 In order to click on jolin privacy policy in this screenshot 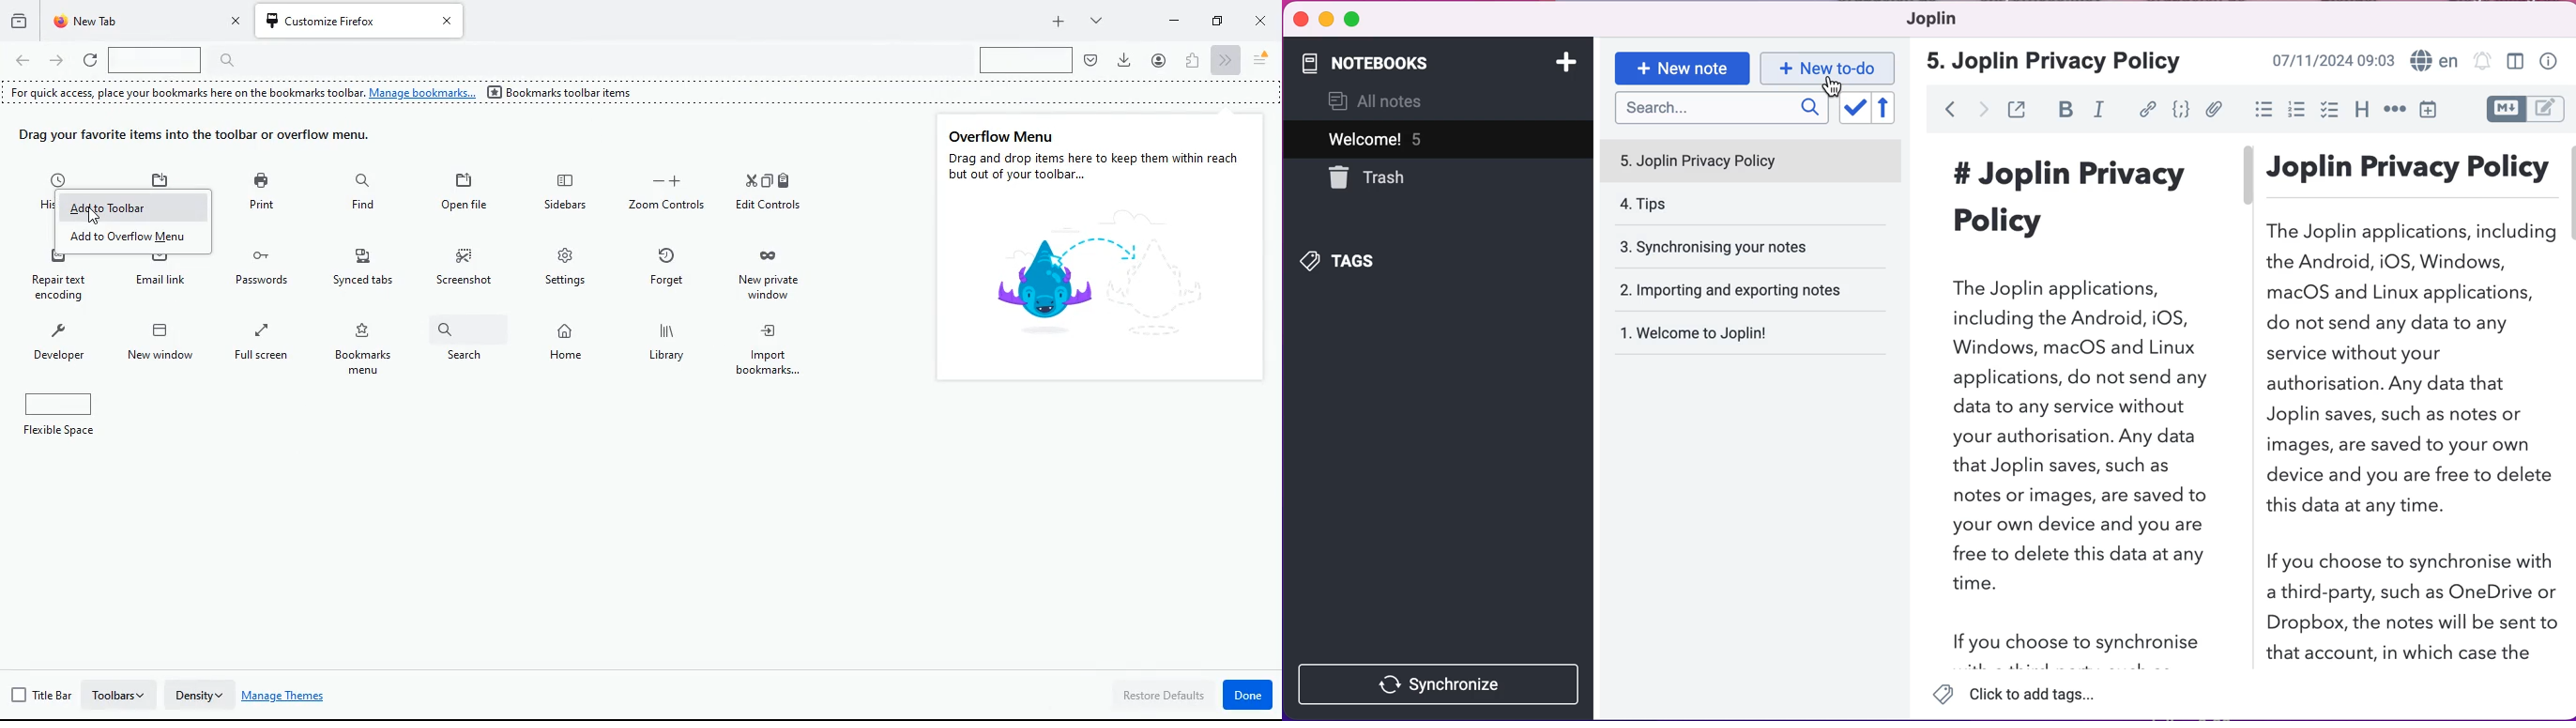, I will do `click(2060, 60)`.